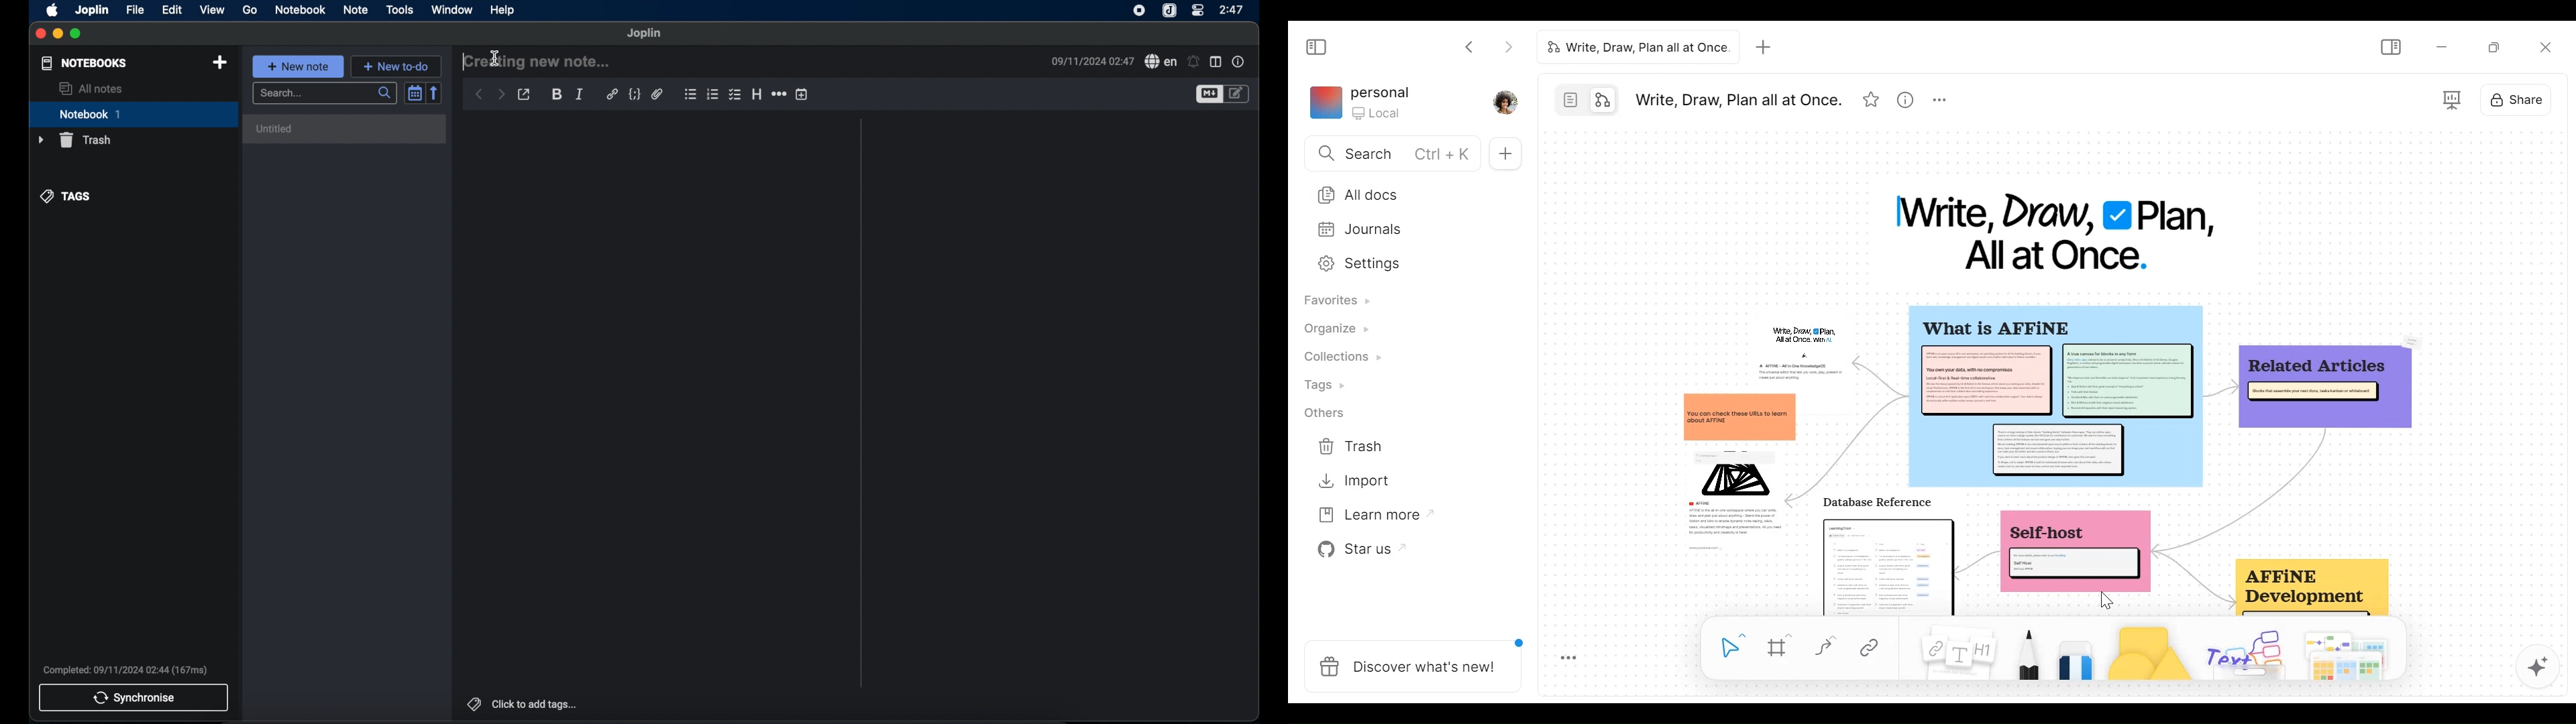  Describe the element at coordinates (1092, 60) in the screenshot. I see `09/11/2024 02:47` at that location.